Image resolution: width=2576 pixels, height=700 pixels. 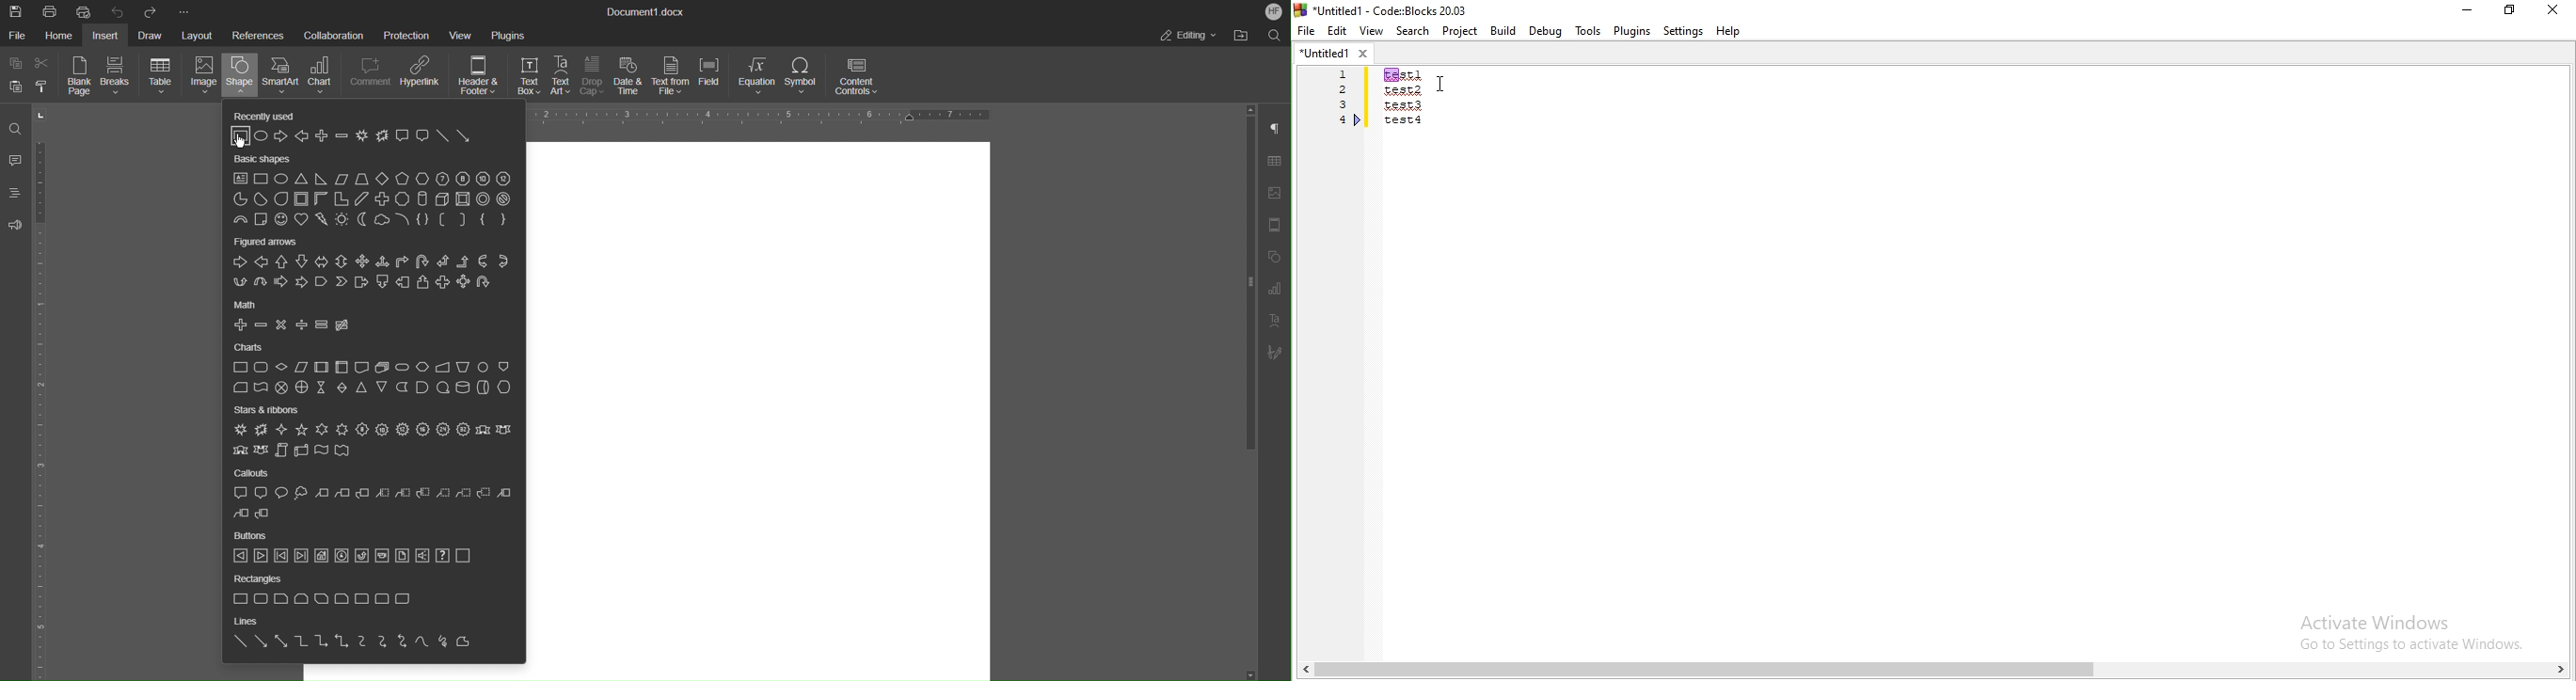 What do you see at coordinates (349, 138) in the screenshot?
I see `Recently Used Shapes` at bounding box center [349, 138].